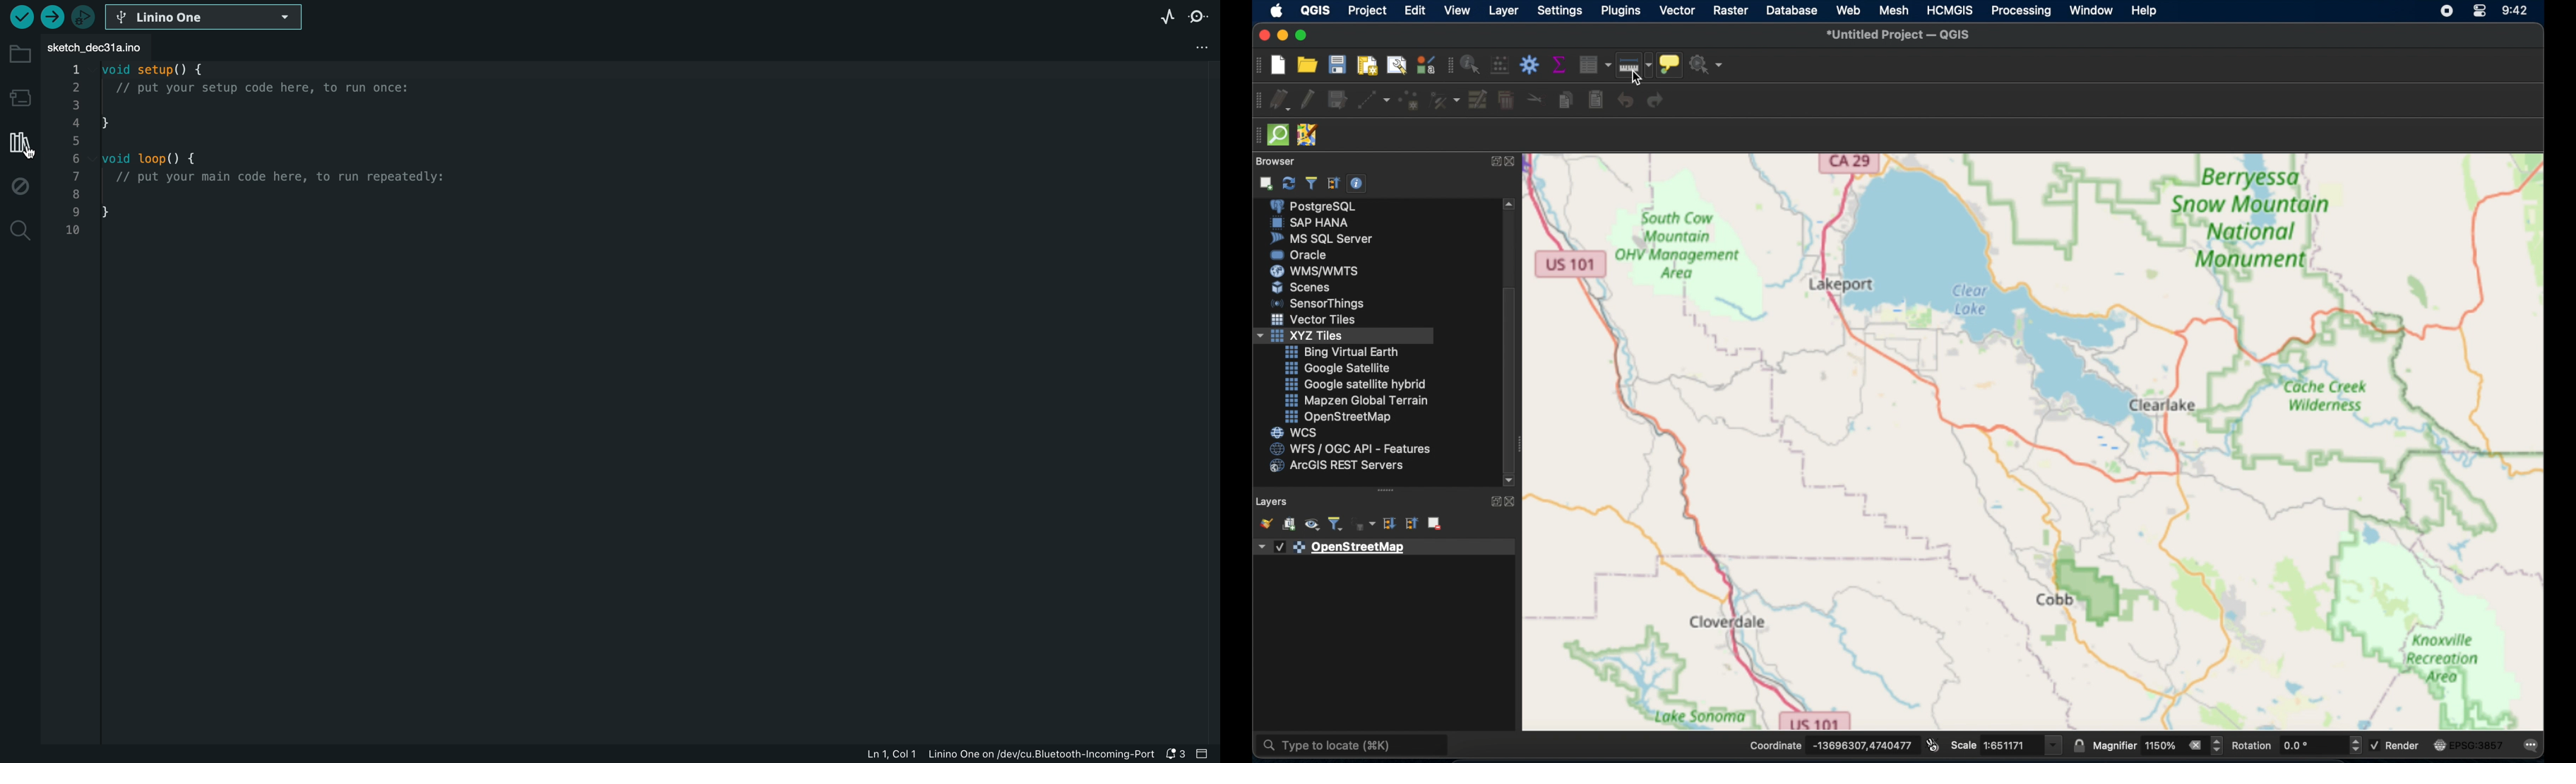 The height and width of the screenshot is (784, 2576). What do you see at coordinates (1448, 66) in the screenshot?
I see `attributes. toolbar` at bounding box center [1448, 66].